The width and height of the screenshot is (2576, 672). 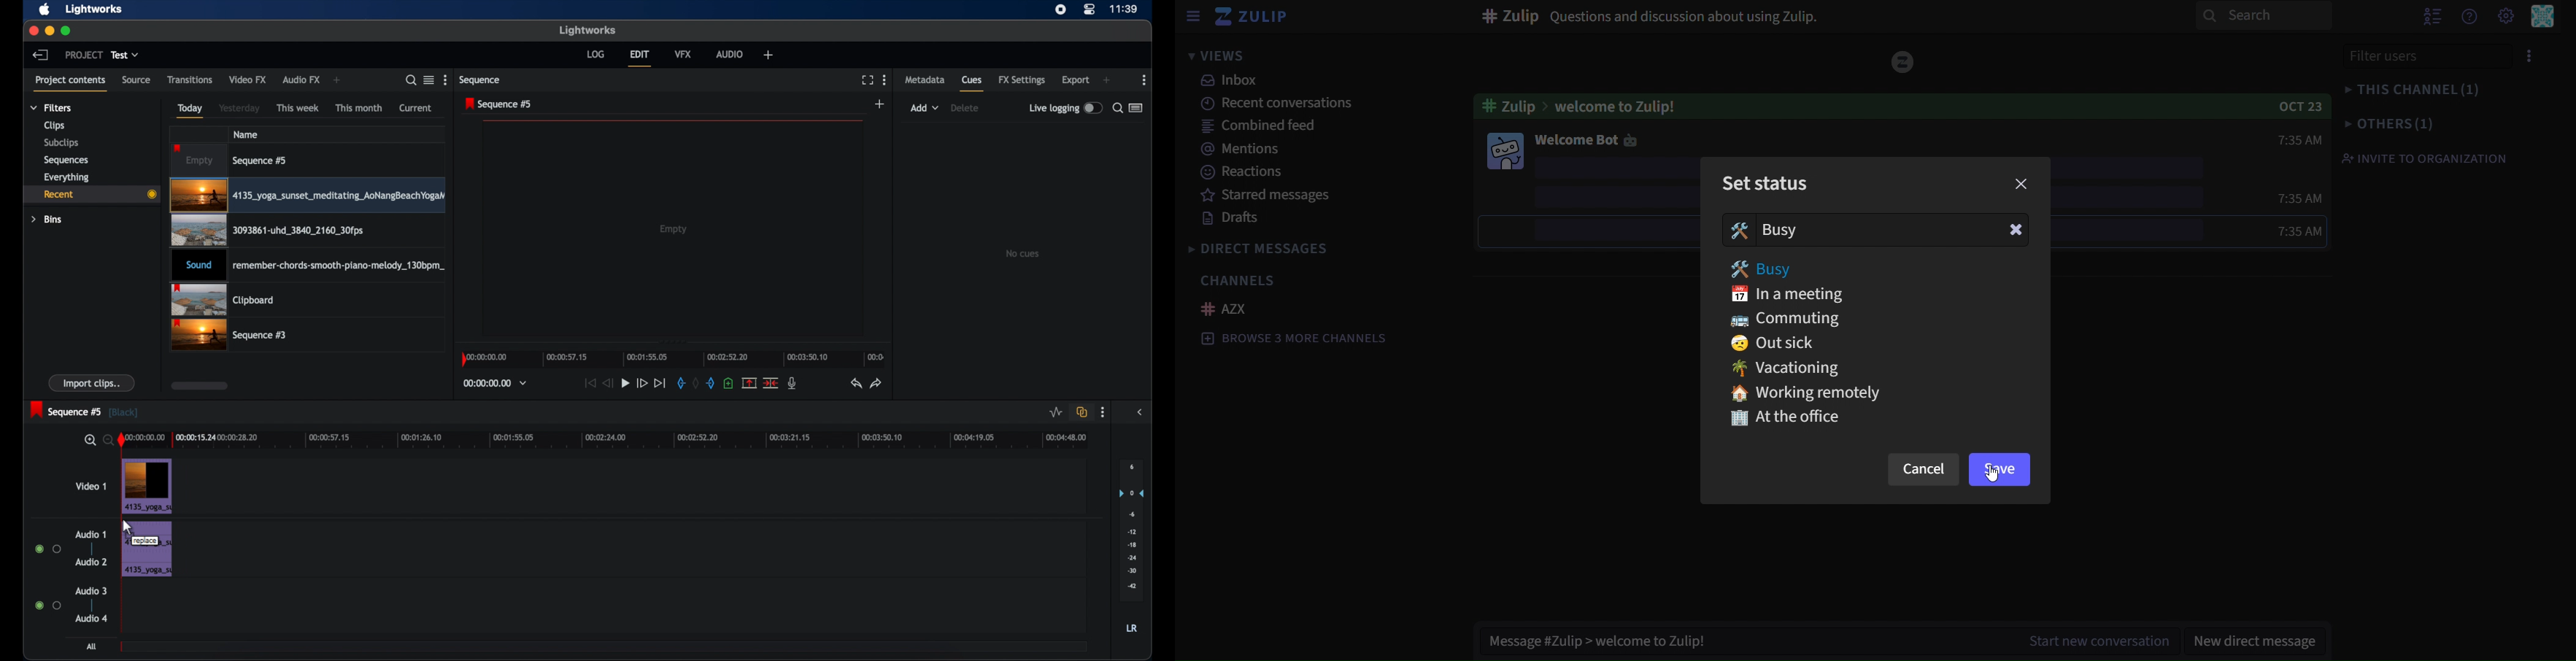 I want to click on sidebar, so click(x=1140, y=413).